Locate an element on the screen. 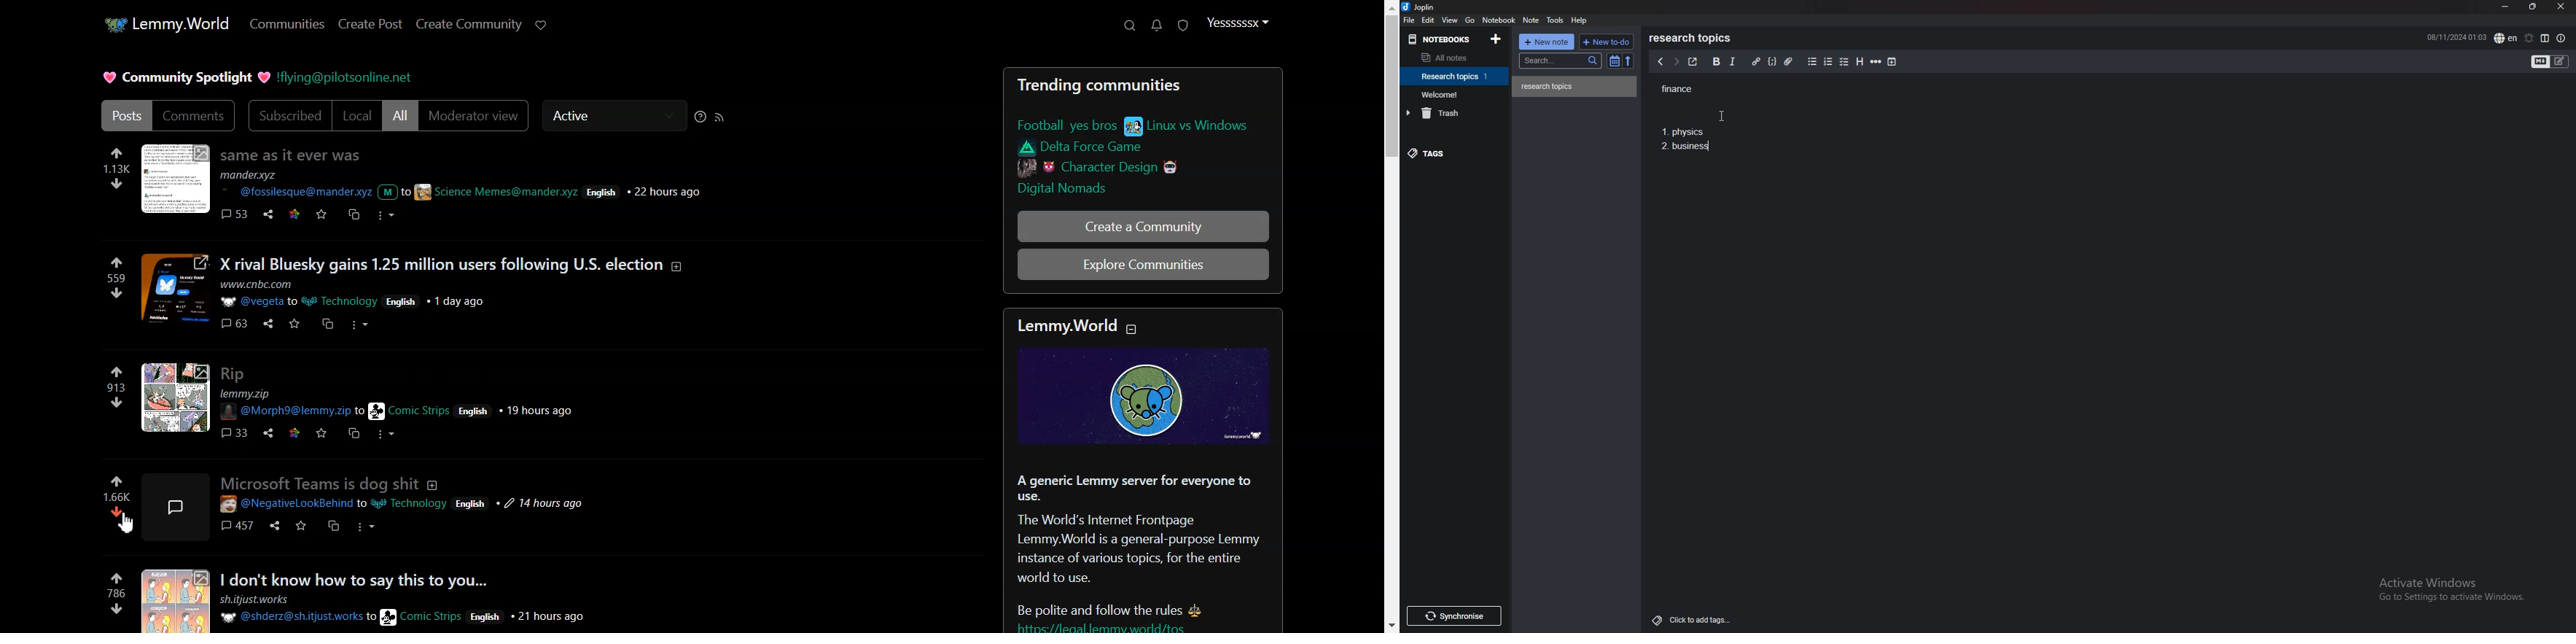 This screenshot has width=2576, height=644. cs is located at coordinates (337, 526).